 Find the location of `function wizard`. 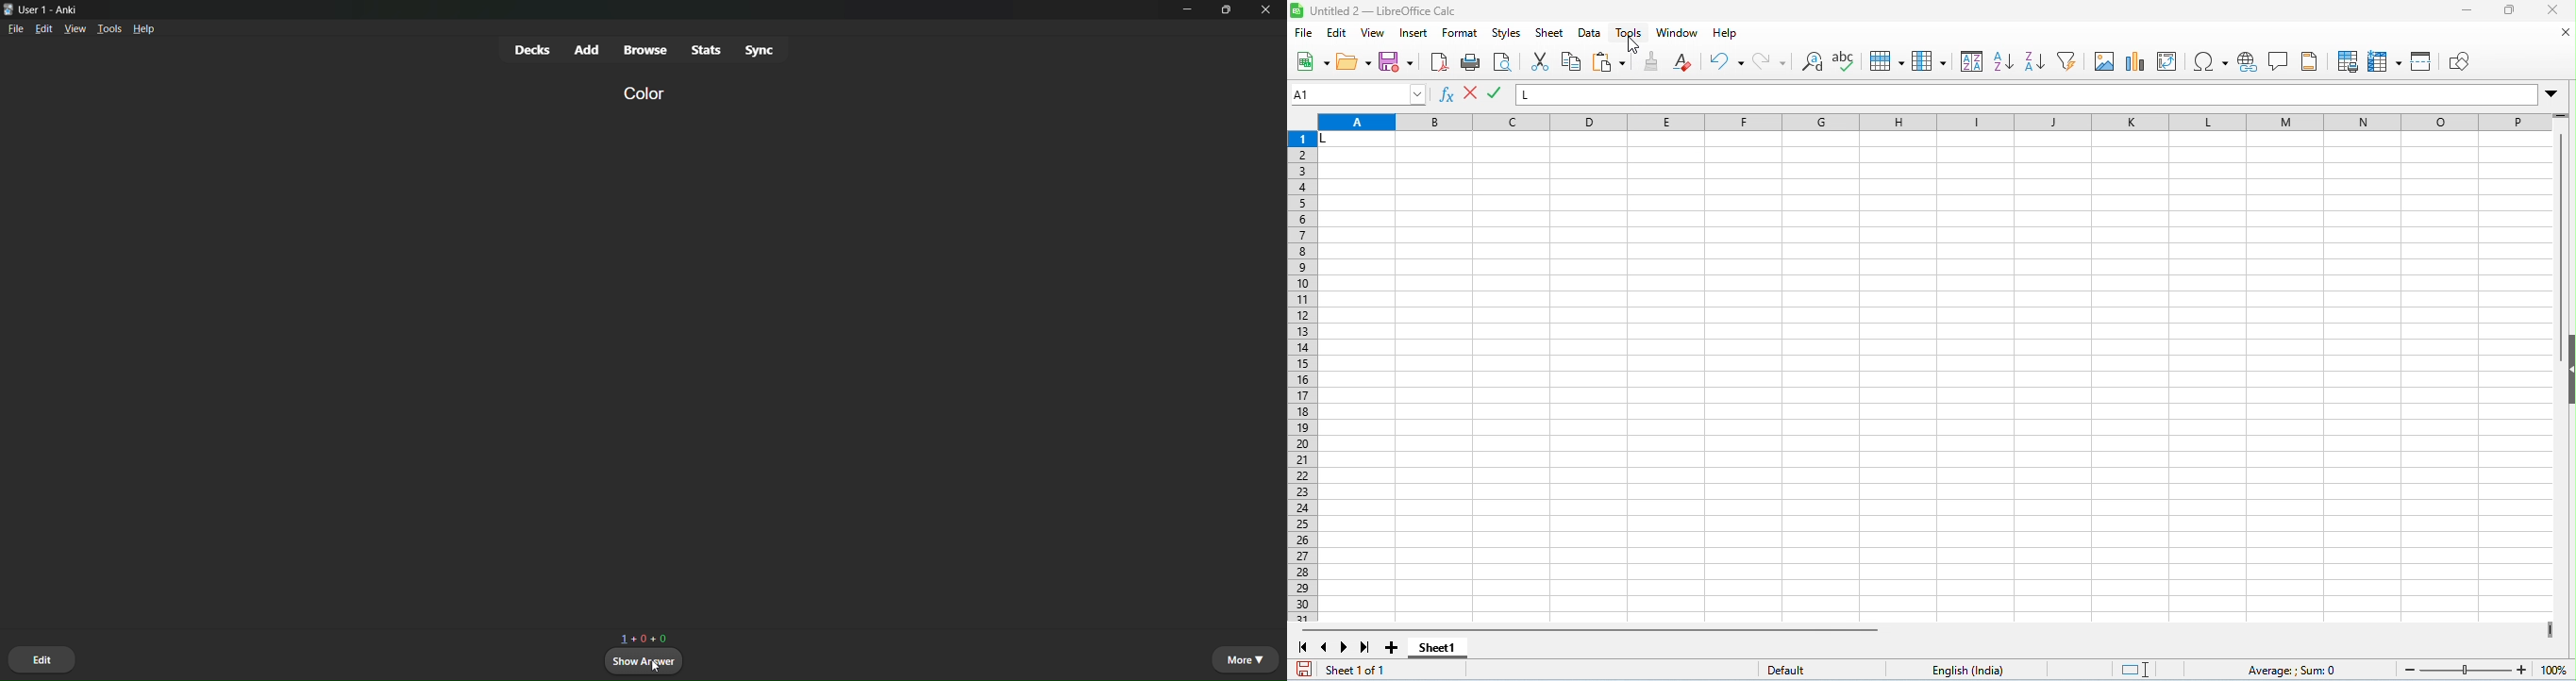

function wizard is located at coordinates (1448, 96).